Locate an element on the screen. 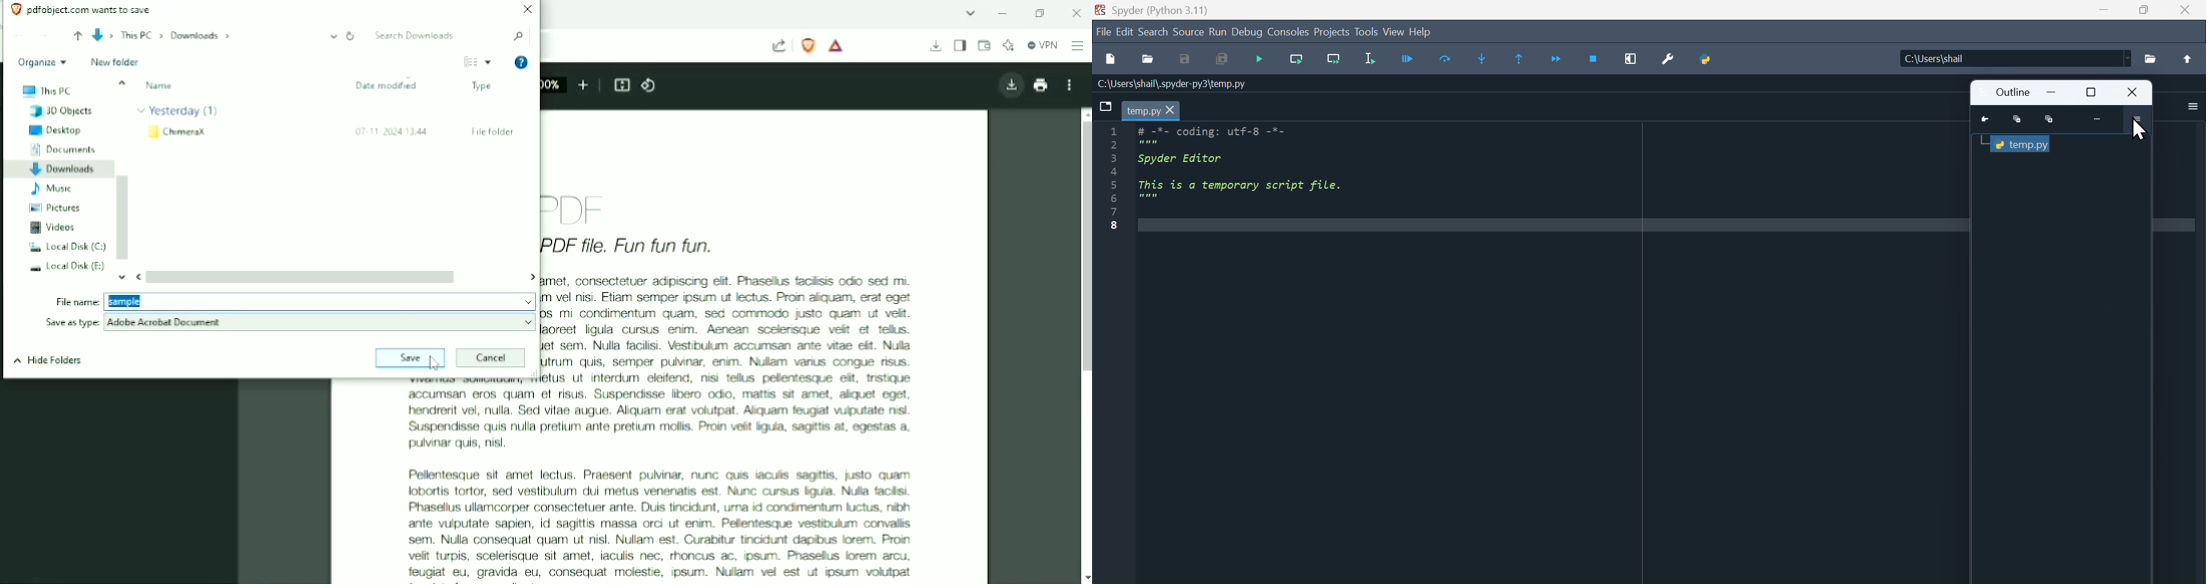 This screenshot has height=588, width=2212. Close is located at coordinates (2136, 92).